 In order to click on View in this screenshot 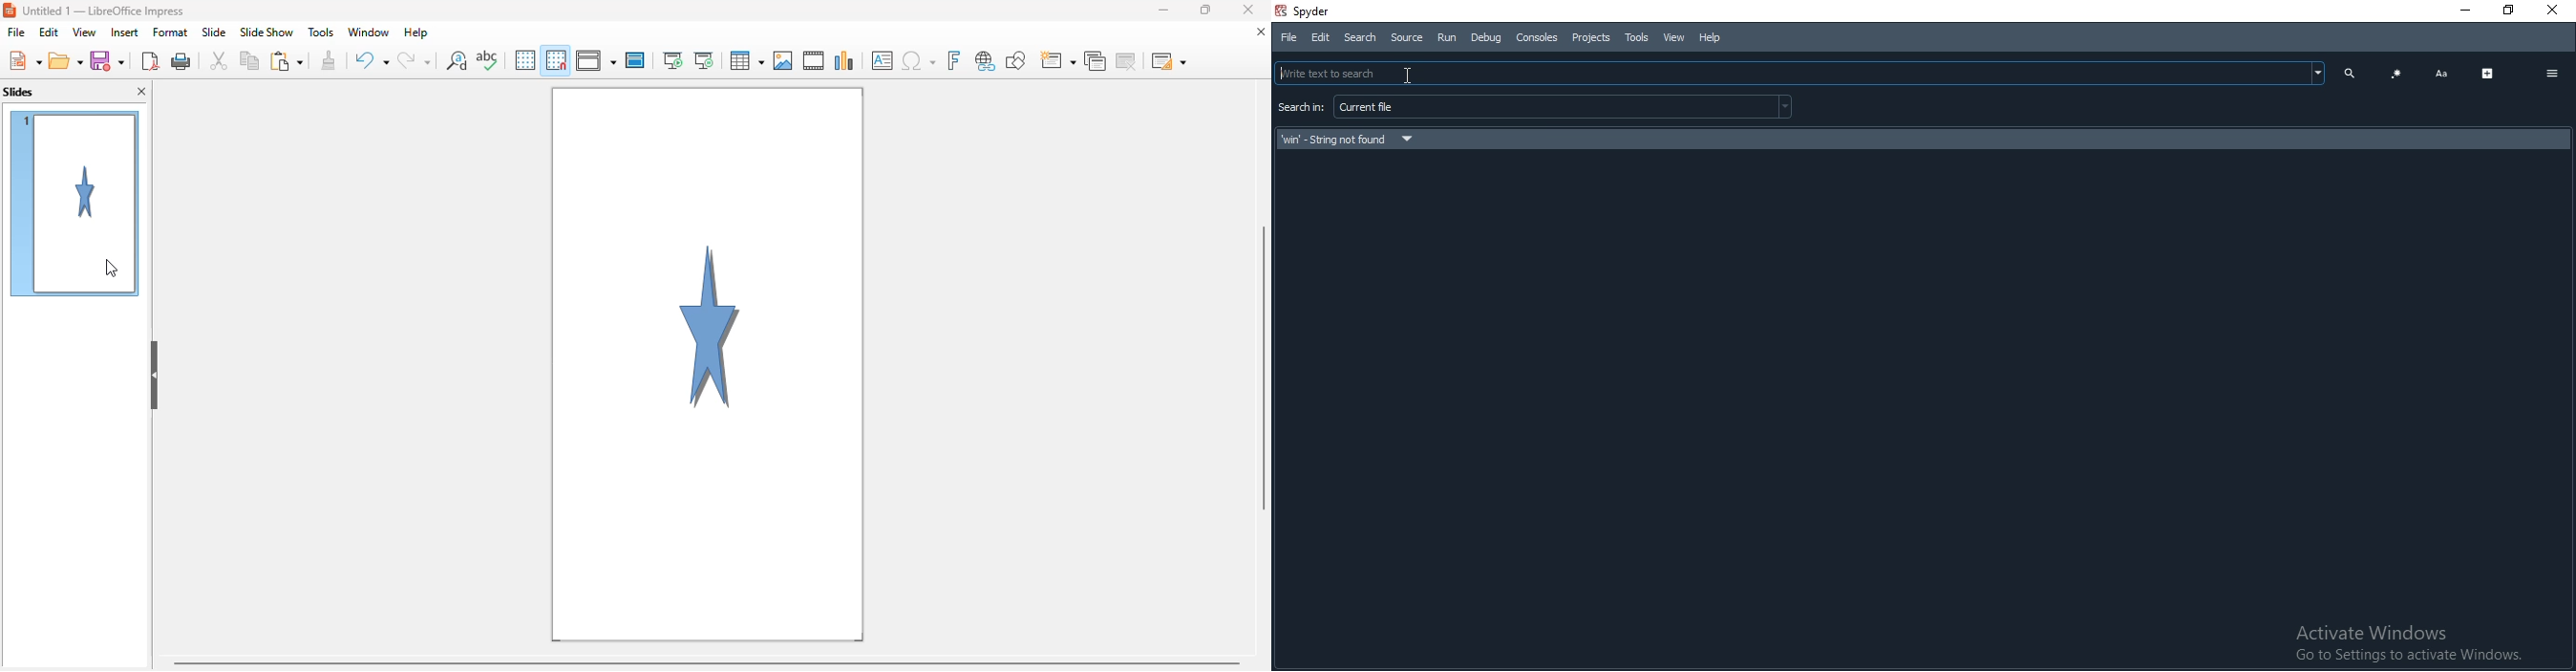, I will do `click(1671, 37)`.